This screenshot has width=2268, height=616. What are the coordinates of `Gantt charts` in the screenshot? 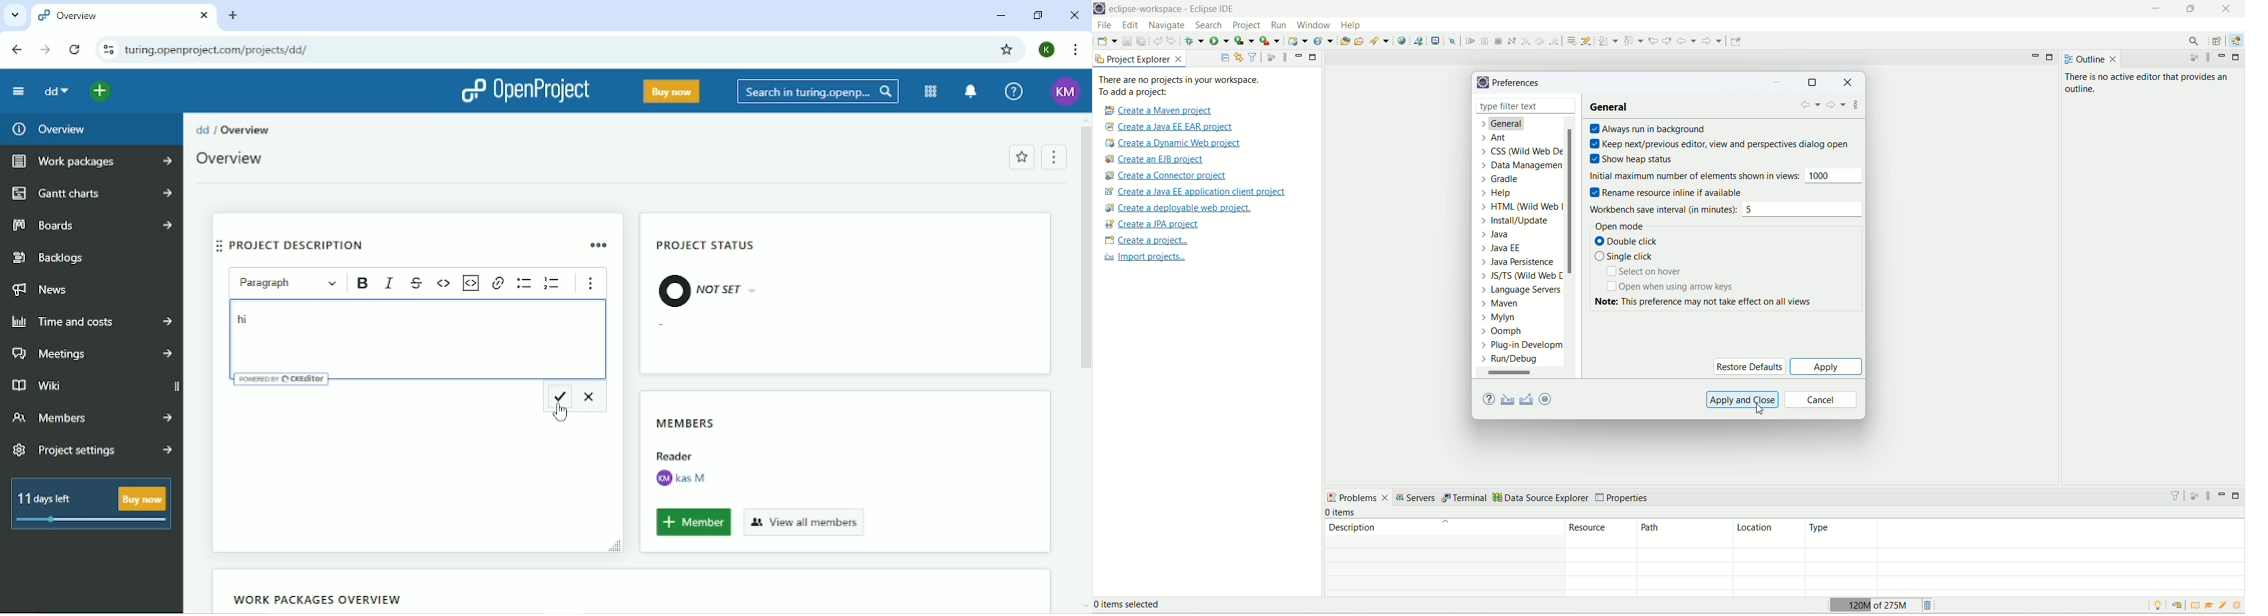 It's located at (90, 194).